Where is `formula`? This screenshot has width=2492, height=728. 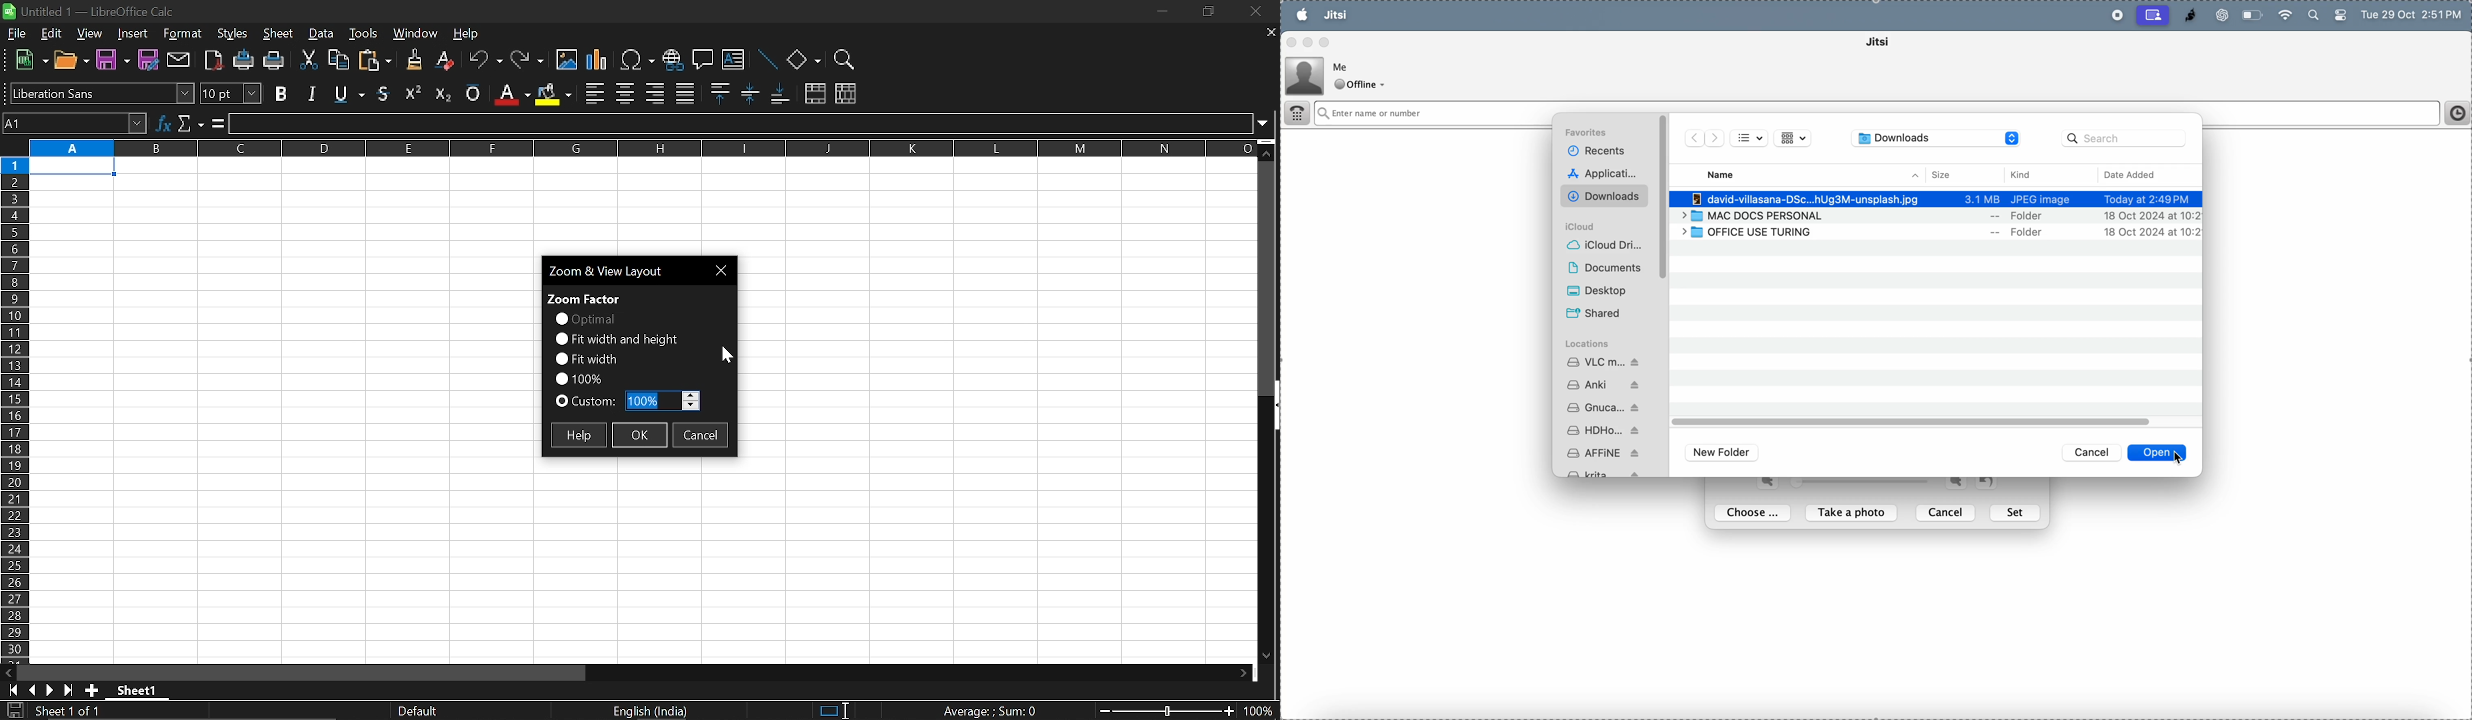 formula is located at coordinates (216, 124).